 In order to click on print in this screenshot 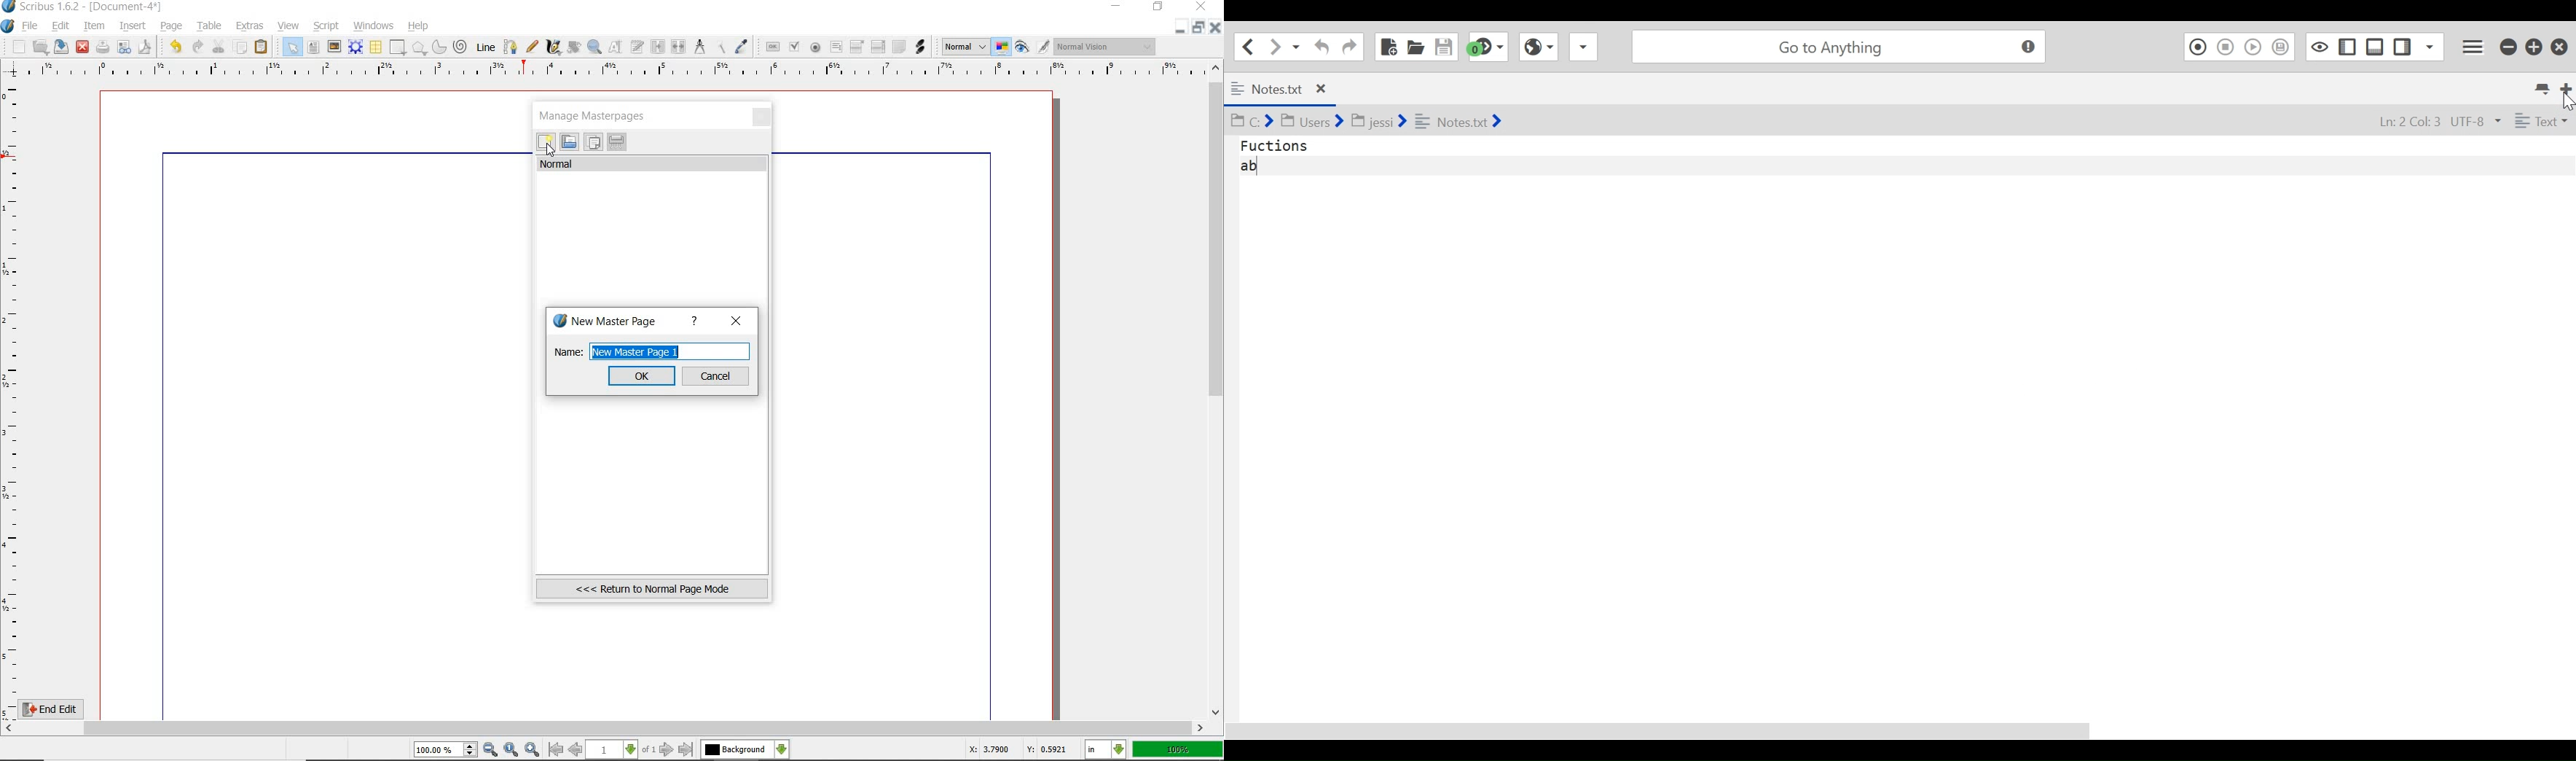, I will do `click(103, 47)`.